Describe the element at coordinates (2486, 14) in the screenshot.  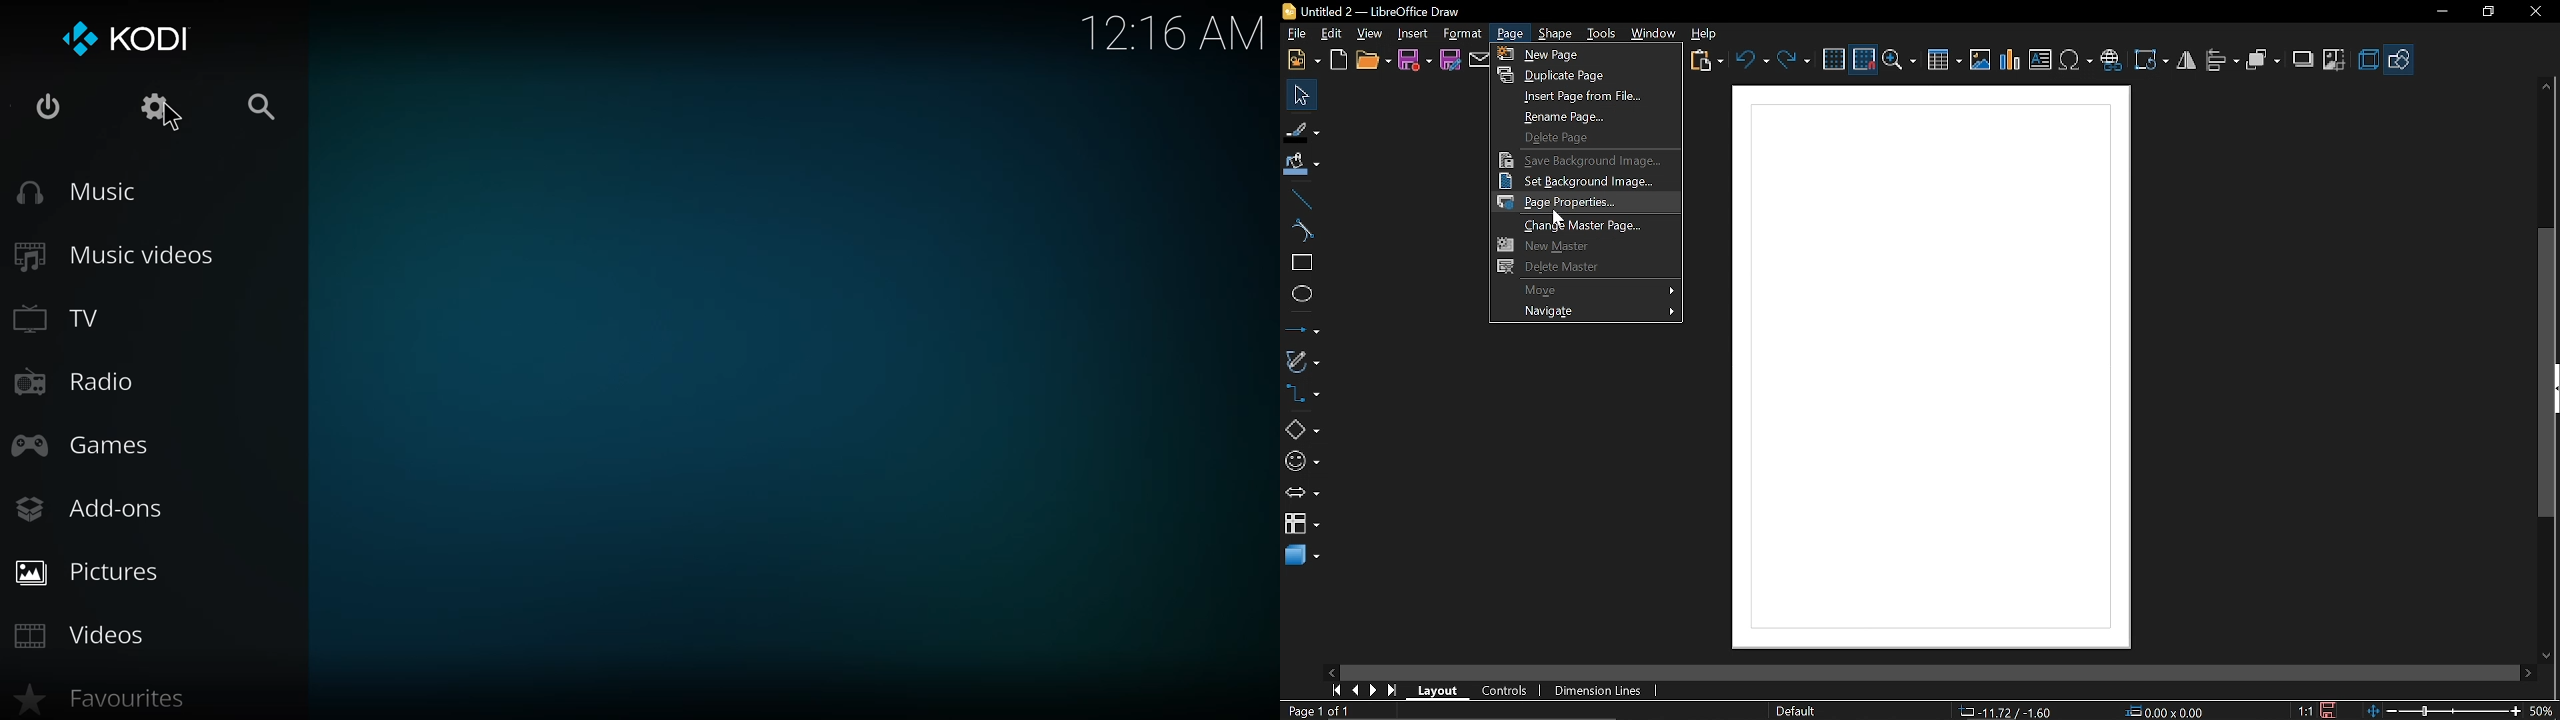
I see `Restore down` at that location.